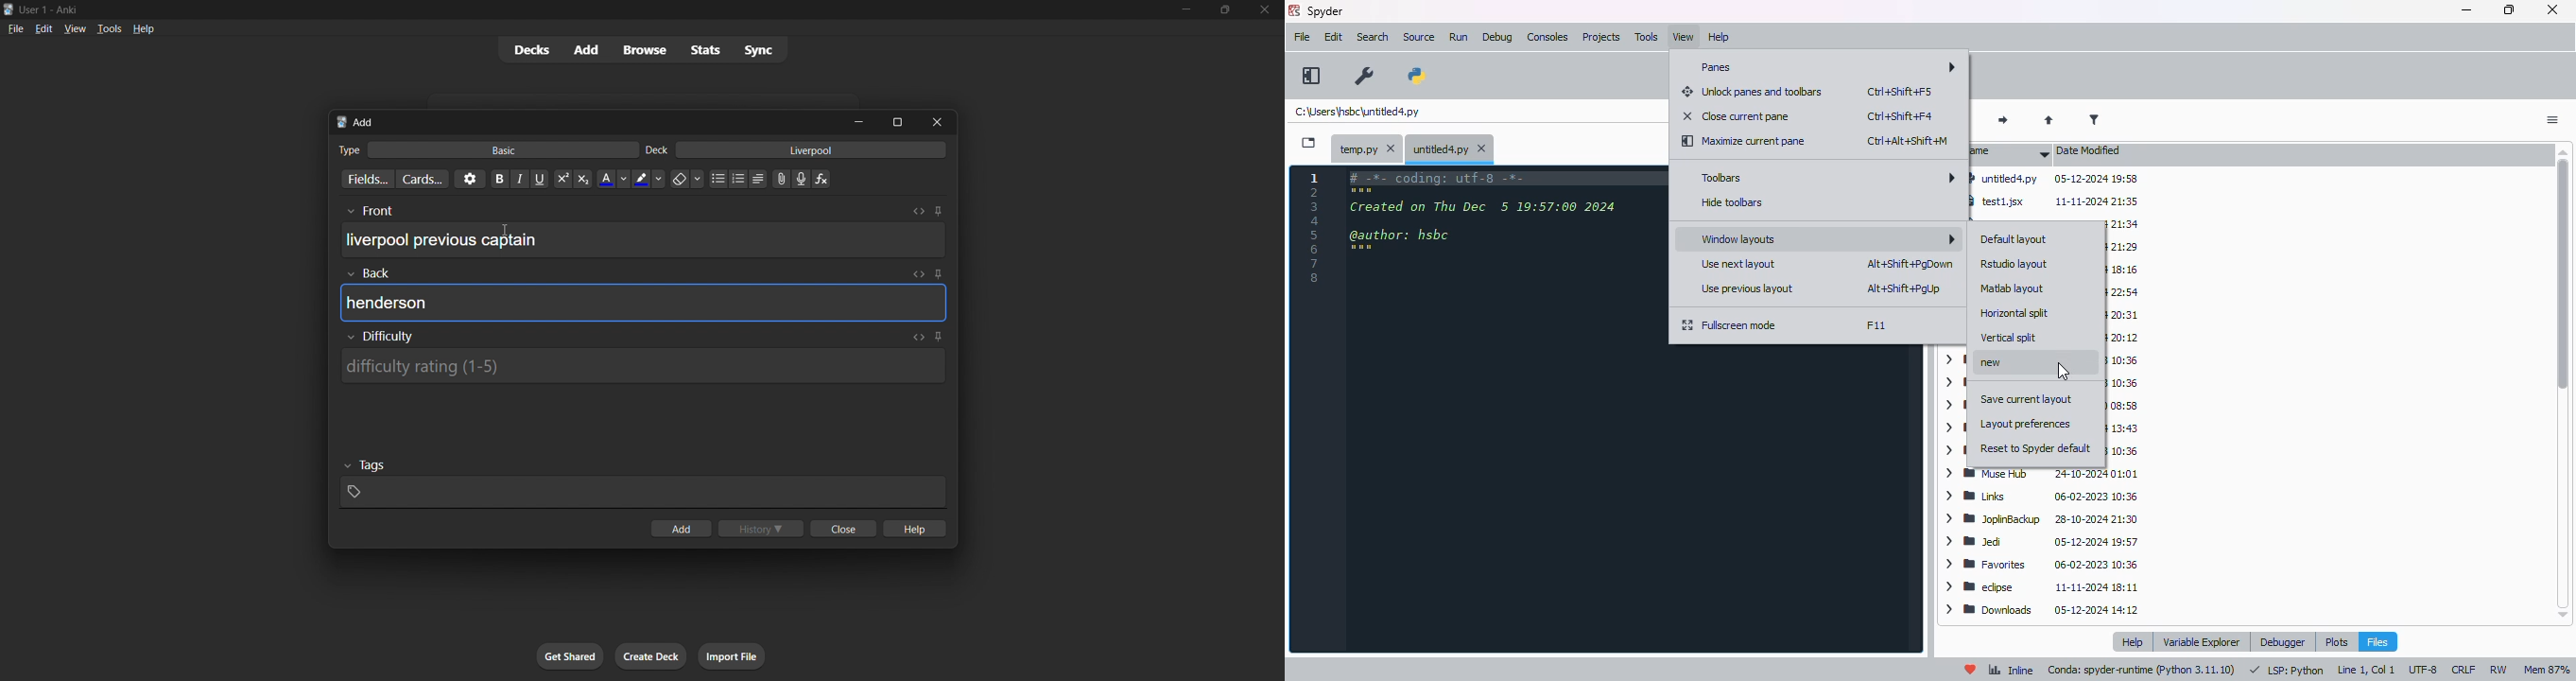  Describe the element at coordinates (1910, 264) in the screenshot. I see `shortcut for use next layout` at that location.